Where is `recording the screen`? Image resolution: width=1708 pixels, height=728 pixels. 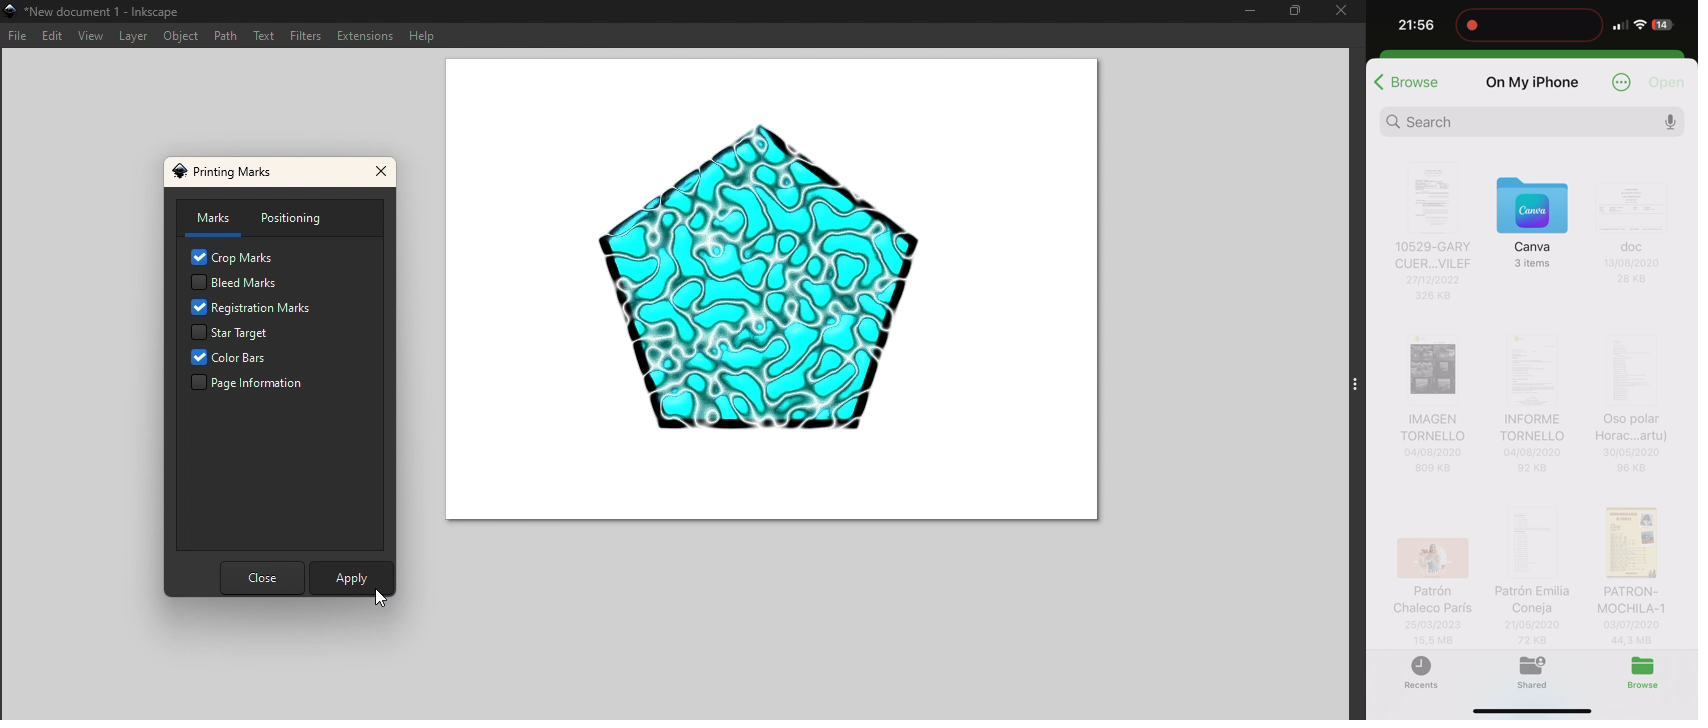
recording the screen is located at coordinates (1472, 24).